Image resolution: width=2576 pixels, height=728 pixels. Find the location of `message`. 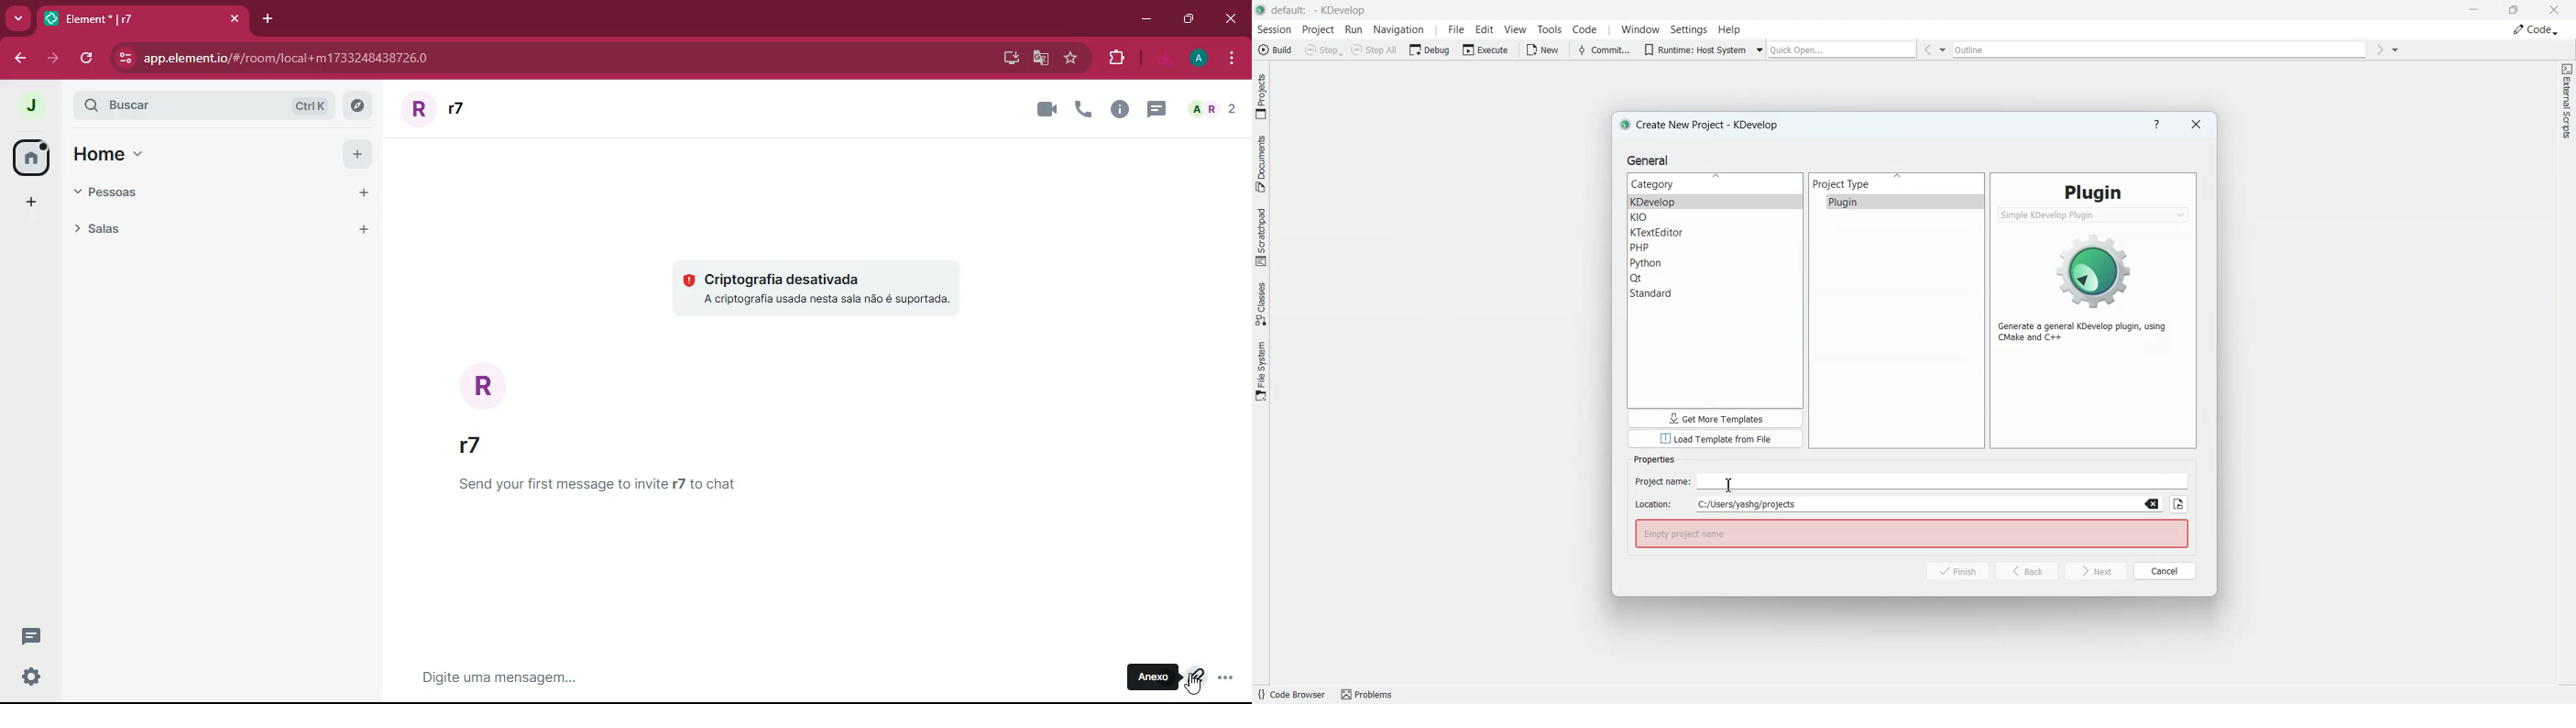

message is located at coordinates (660, 676).